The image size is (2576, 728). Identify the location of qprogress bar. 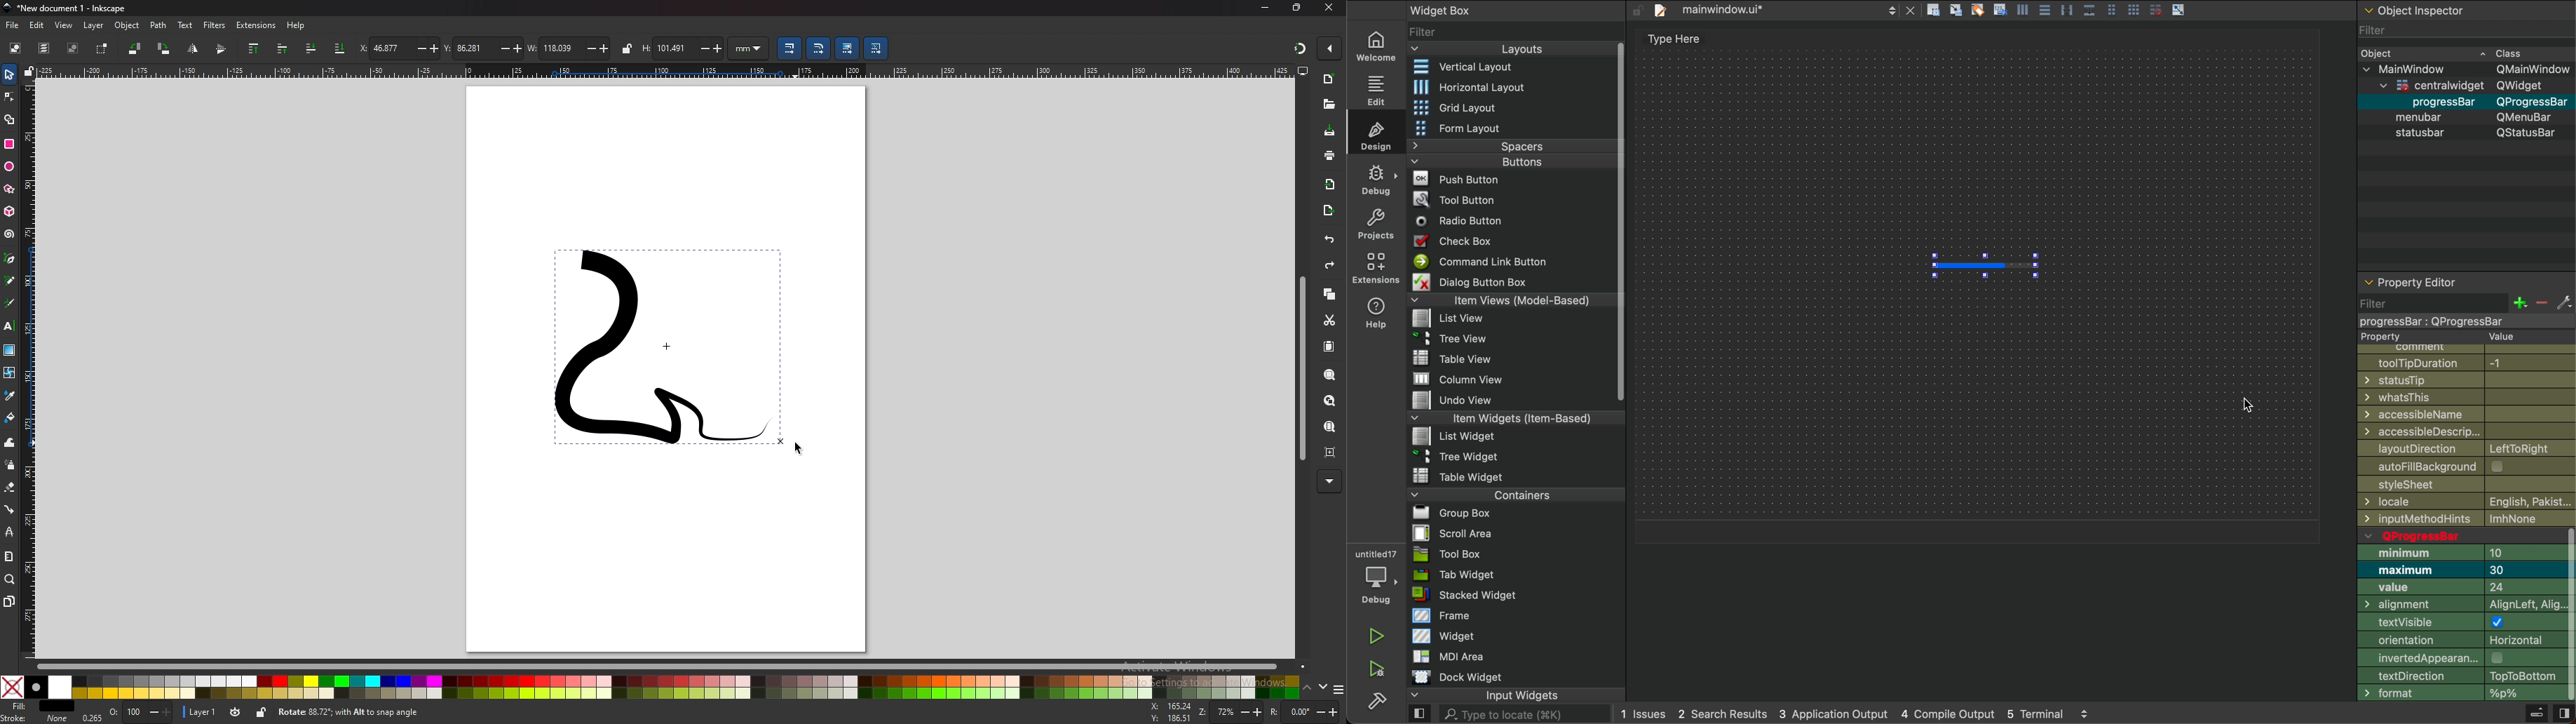
(2459, 535).